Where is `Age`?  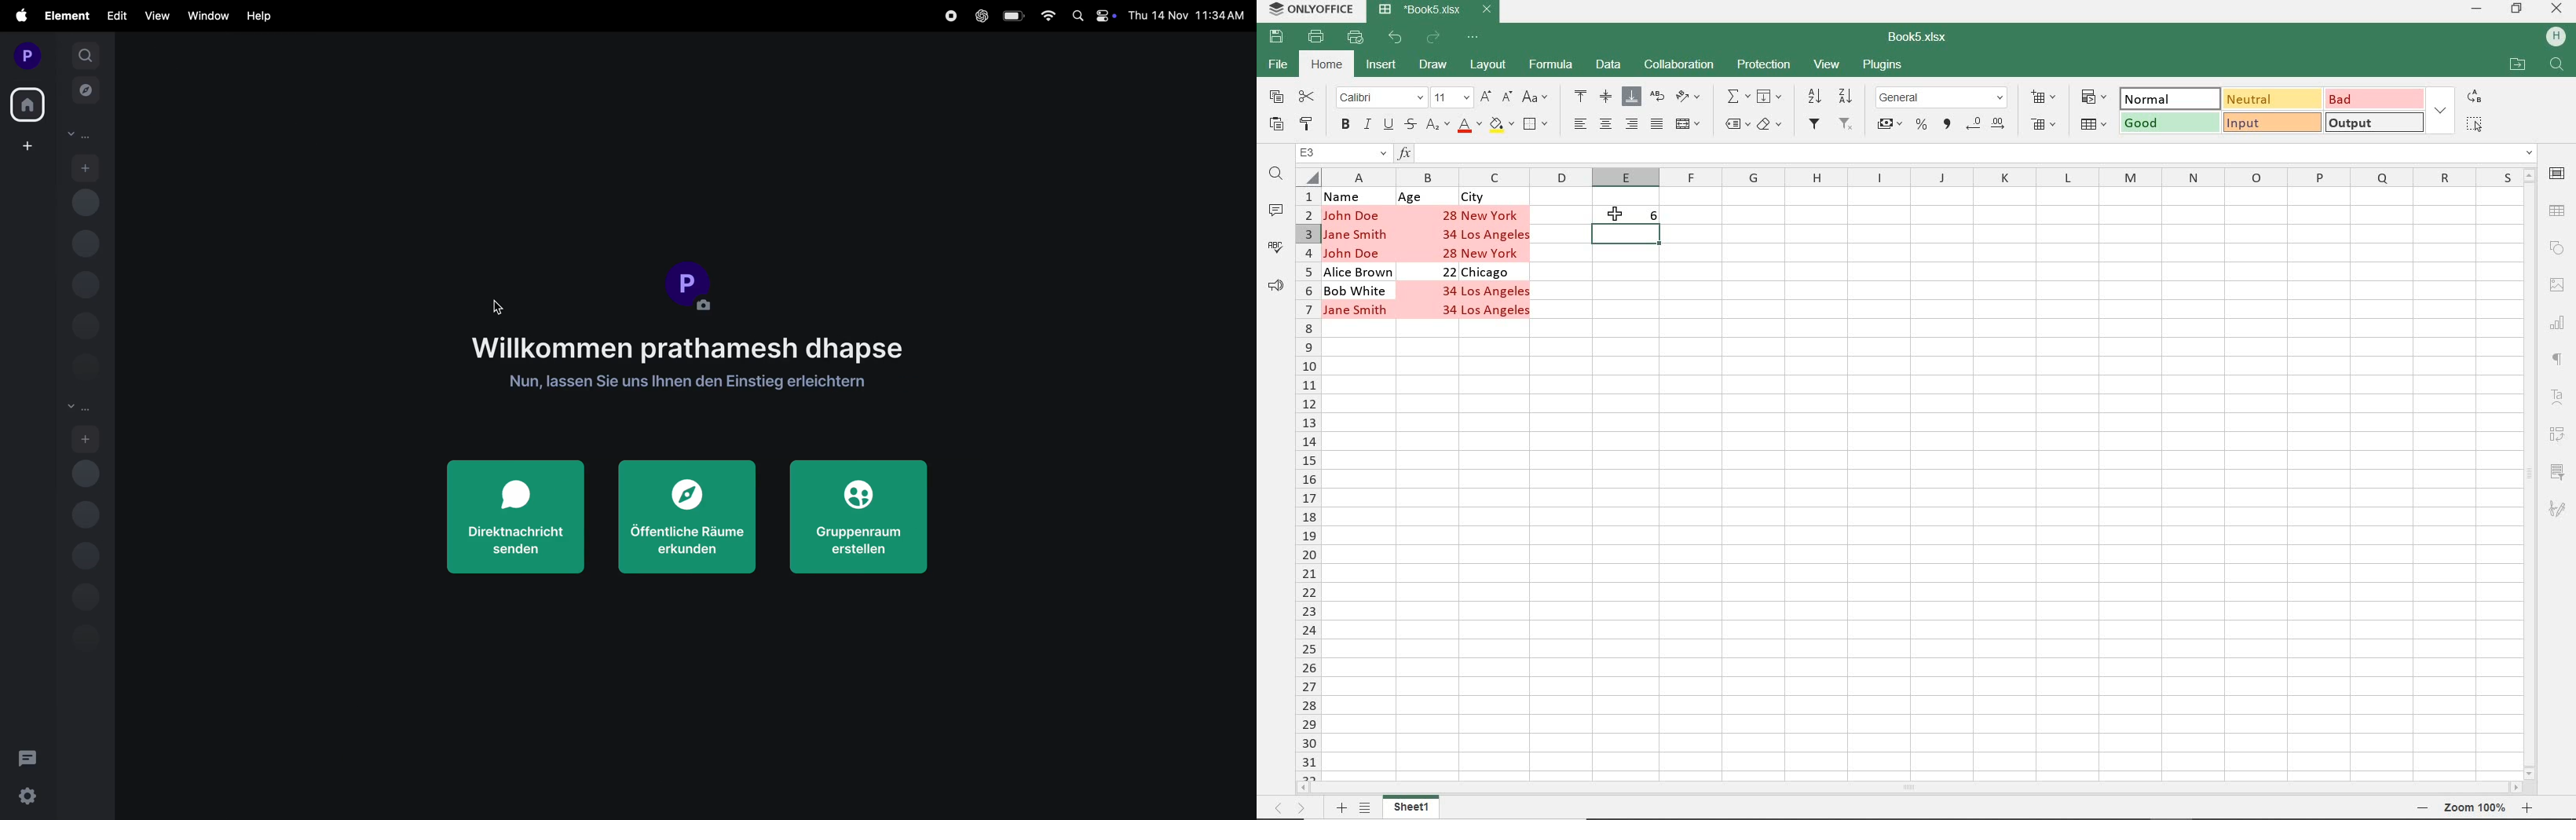 Age is located at coordinates (1411, 197).